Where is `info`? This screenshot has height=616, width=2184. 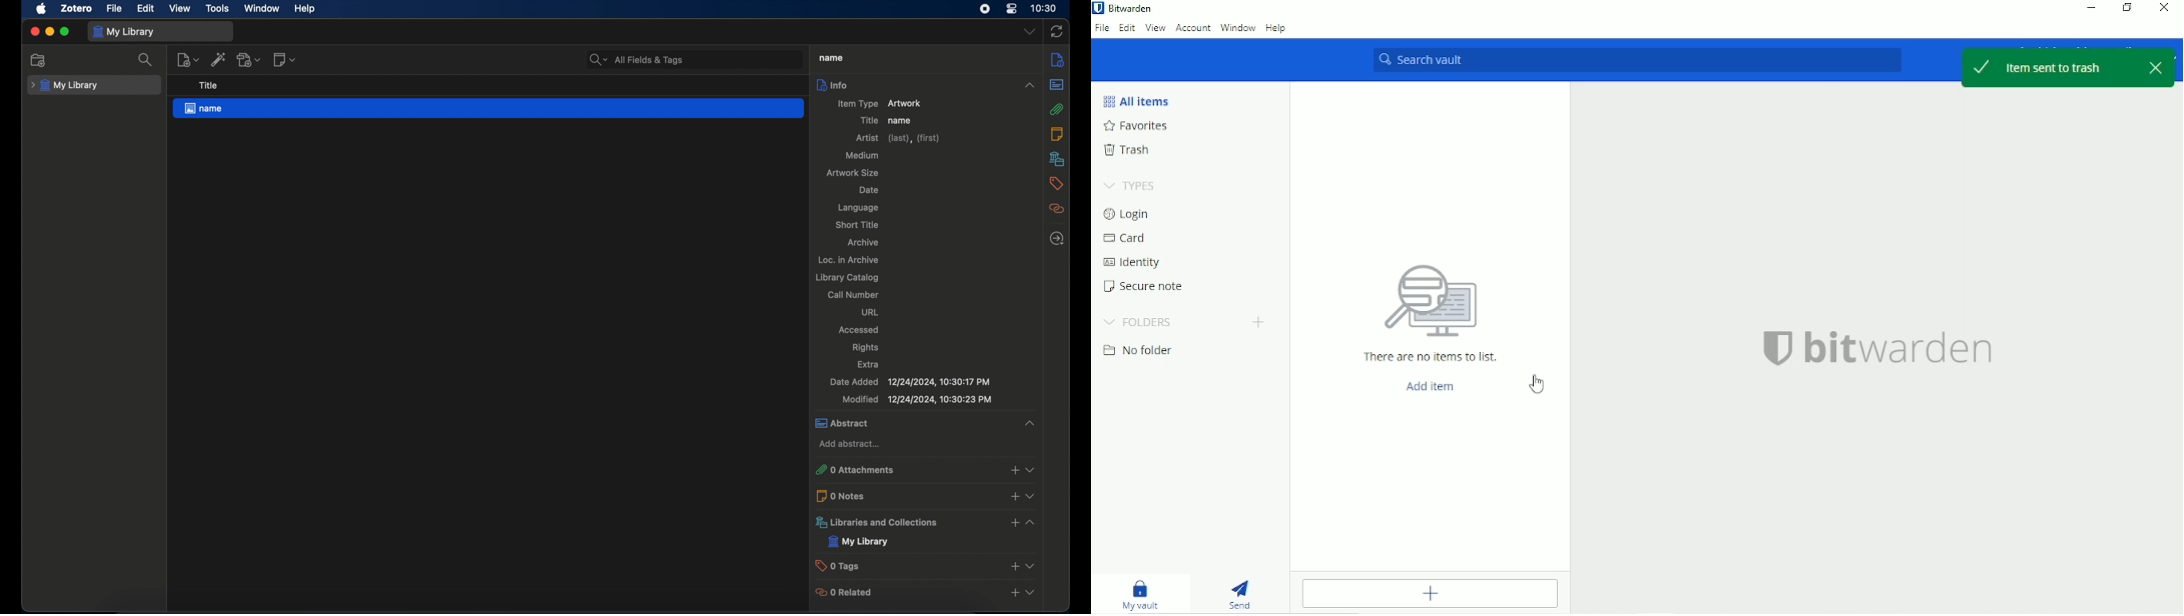
info is located at coordinates (927, 85).